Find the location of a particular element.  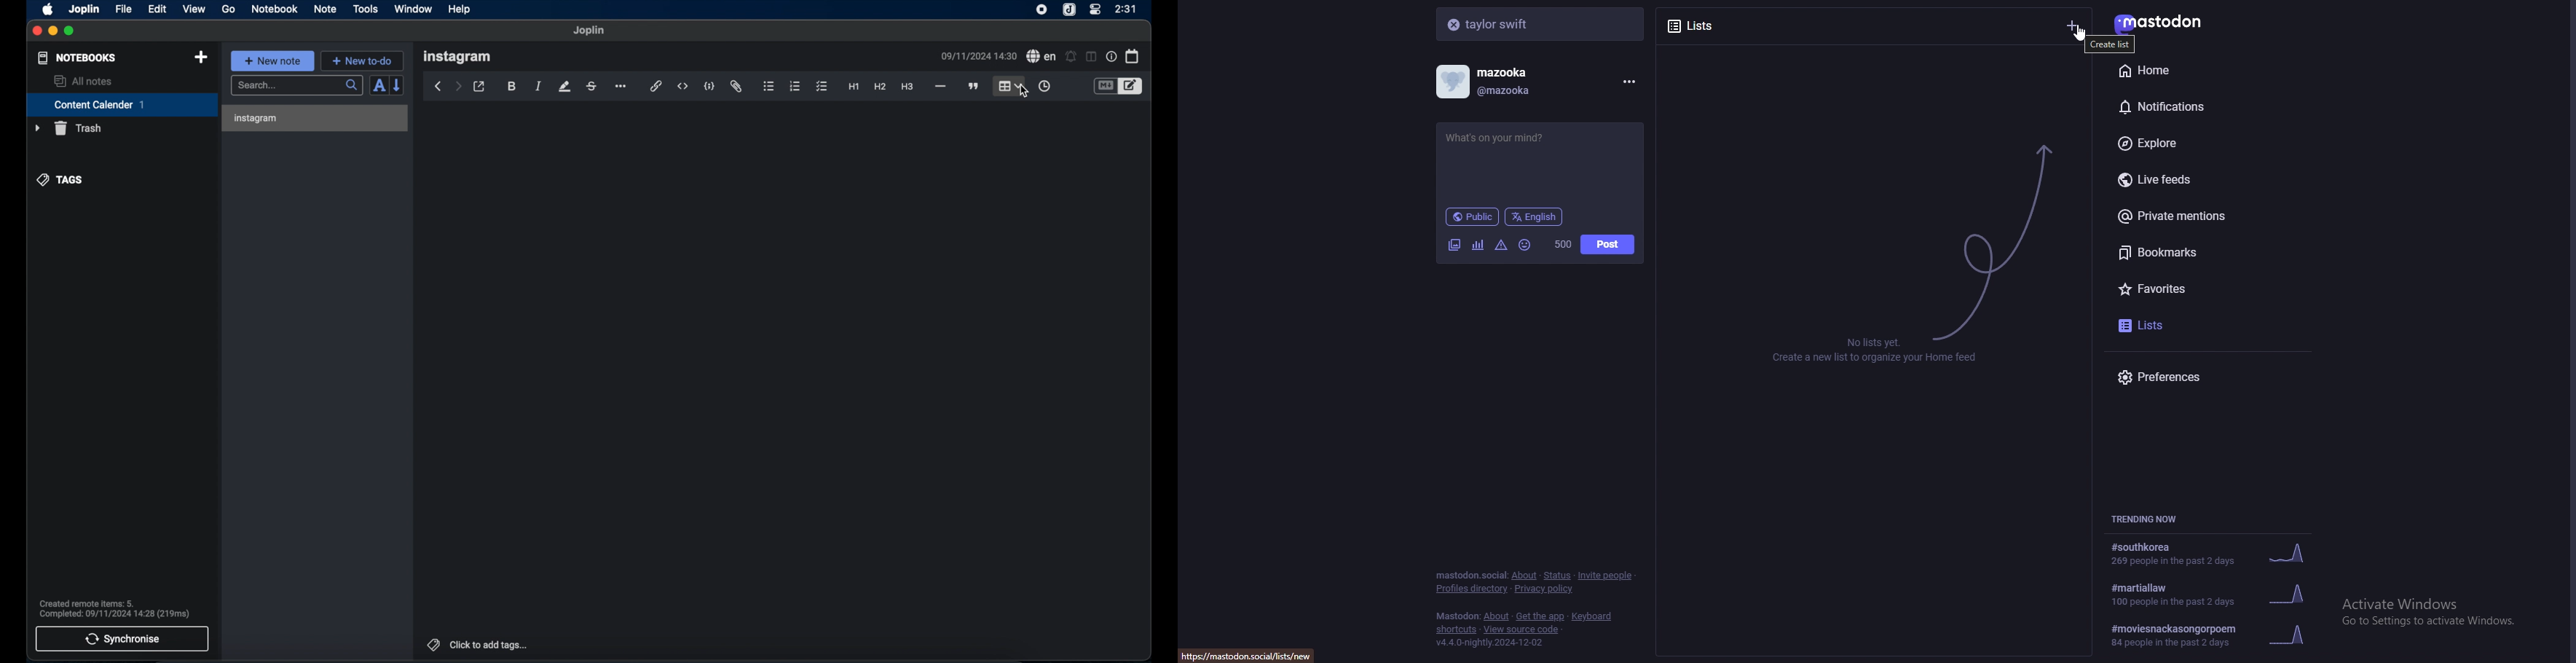

bulleted  list is located at coordinates (770, 85).